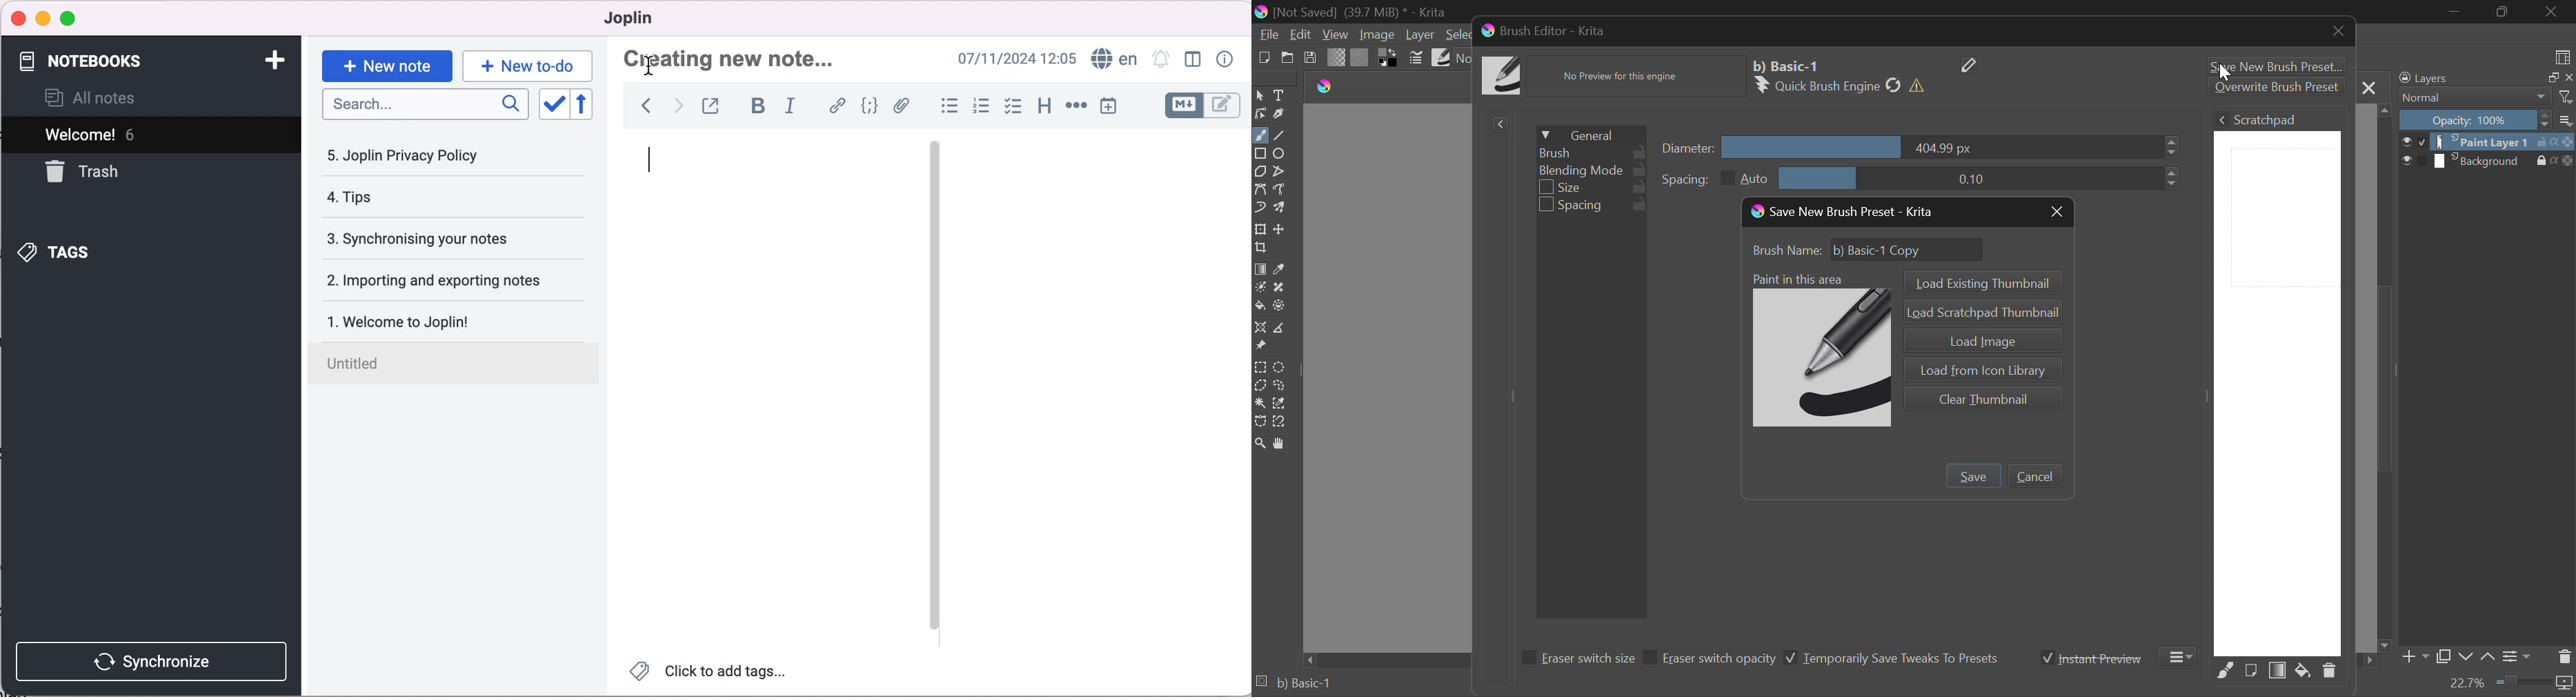 Image resolution: width=2576 pixels, height=700 pixels. What do you see at coordinates (773, 383) in the screenshot?
I see `black canvas` at bounding box center [773, 383].